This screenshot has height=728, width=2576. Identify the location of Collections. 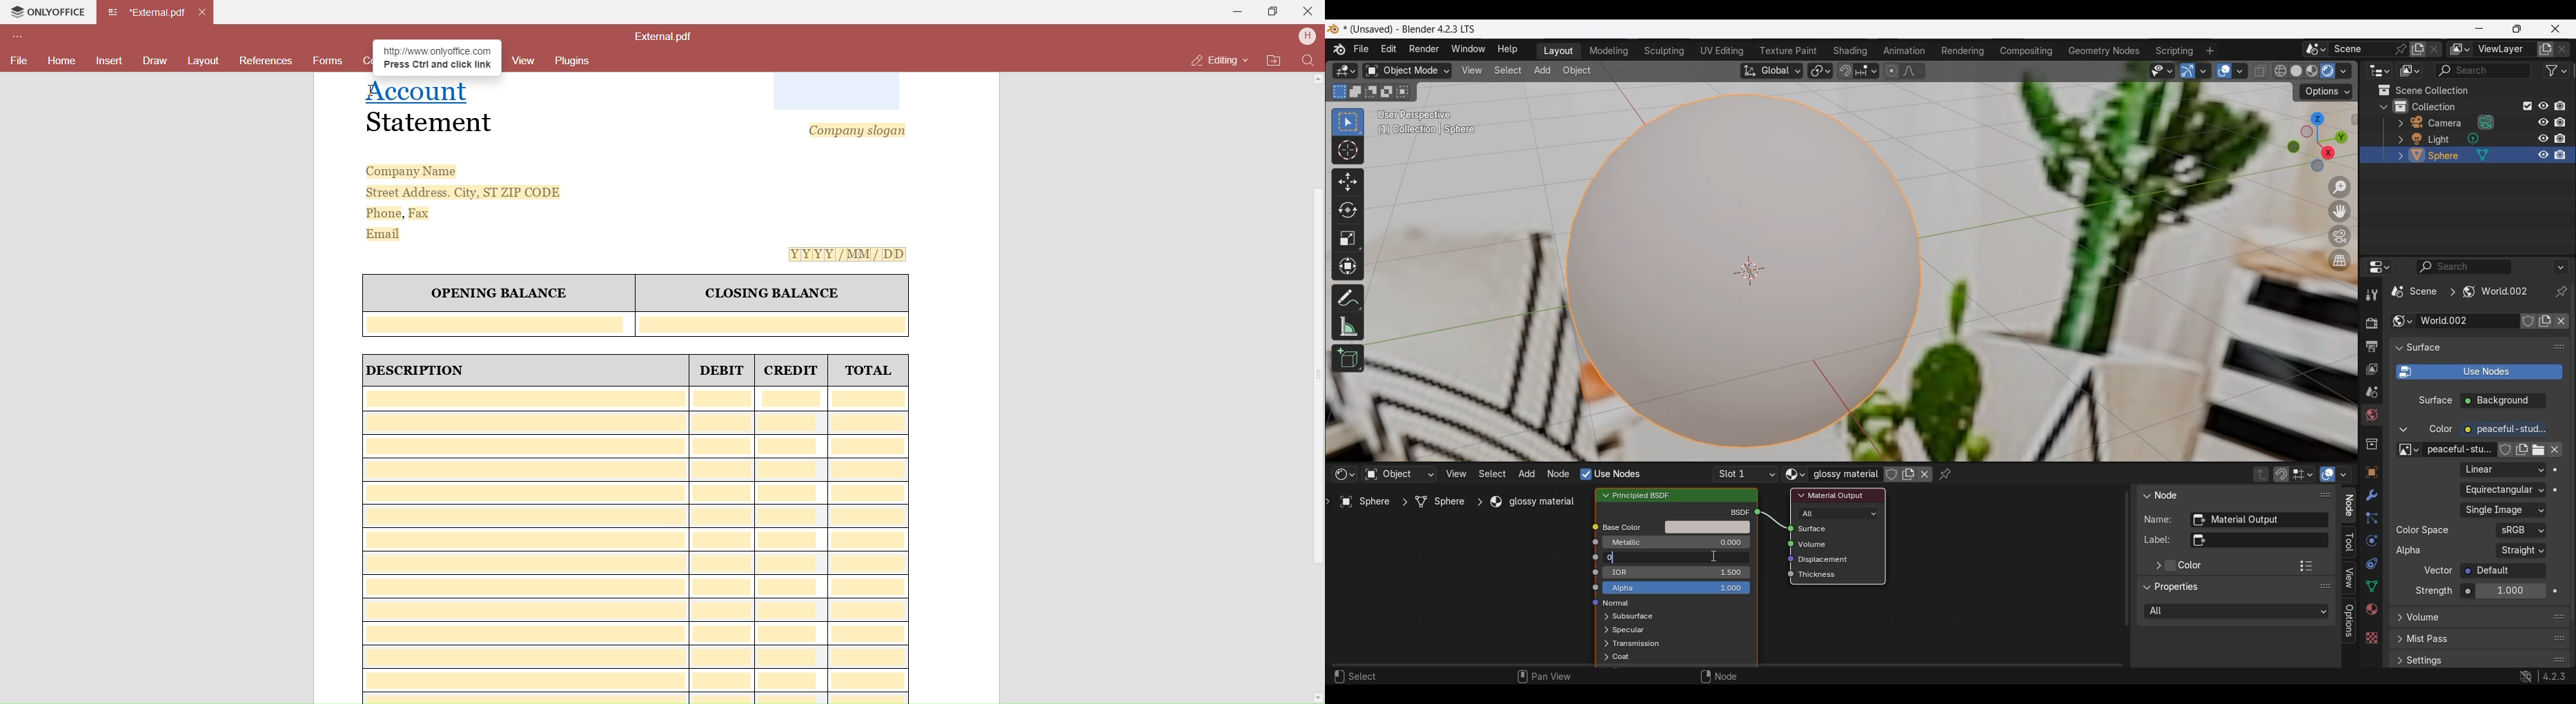
(2400, 106).